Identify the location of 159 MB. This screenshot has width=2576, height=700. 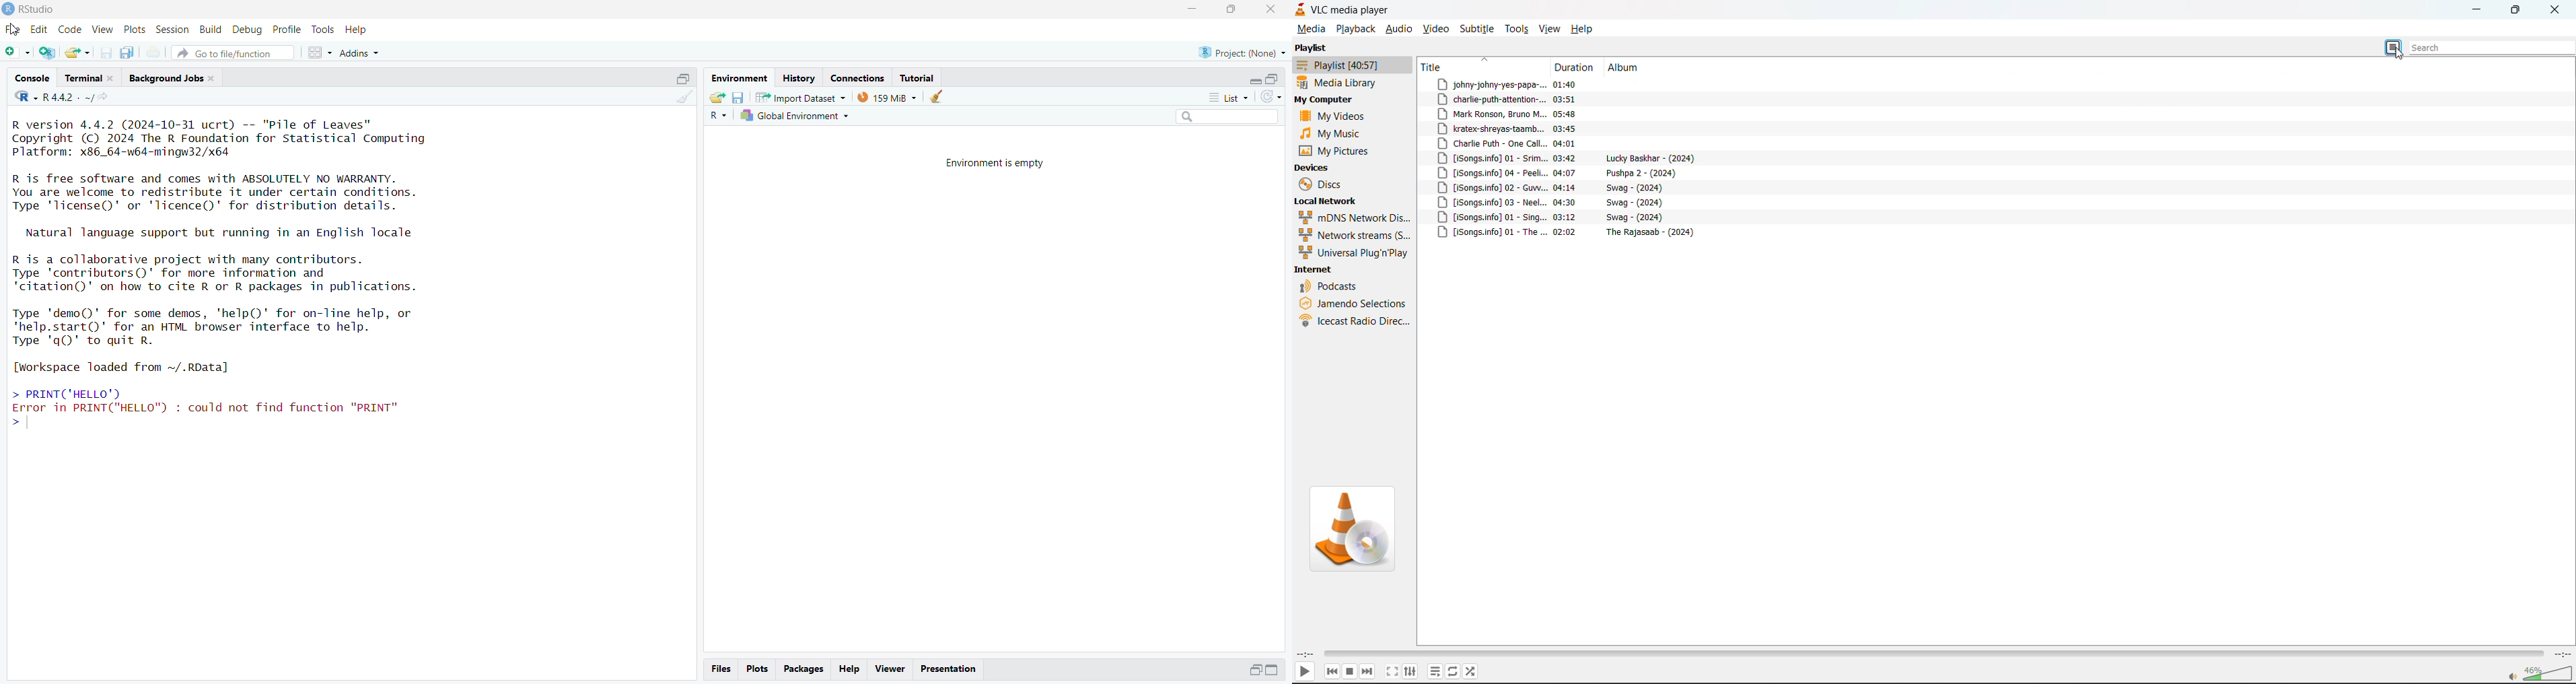
(886, 97).